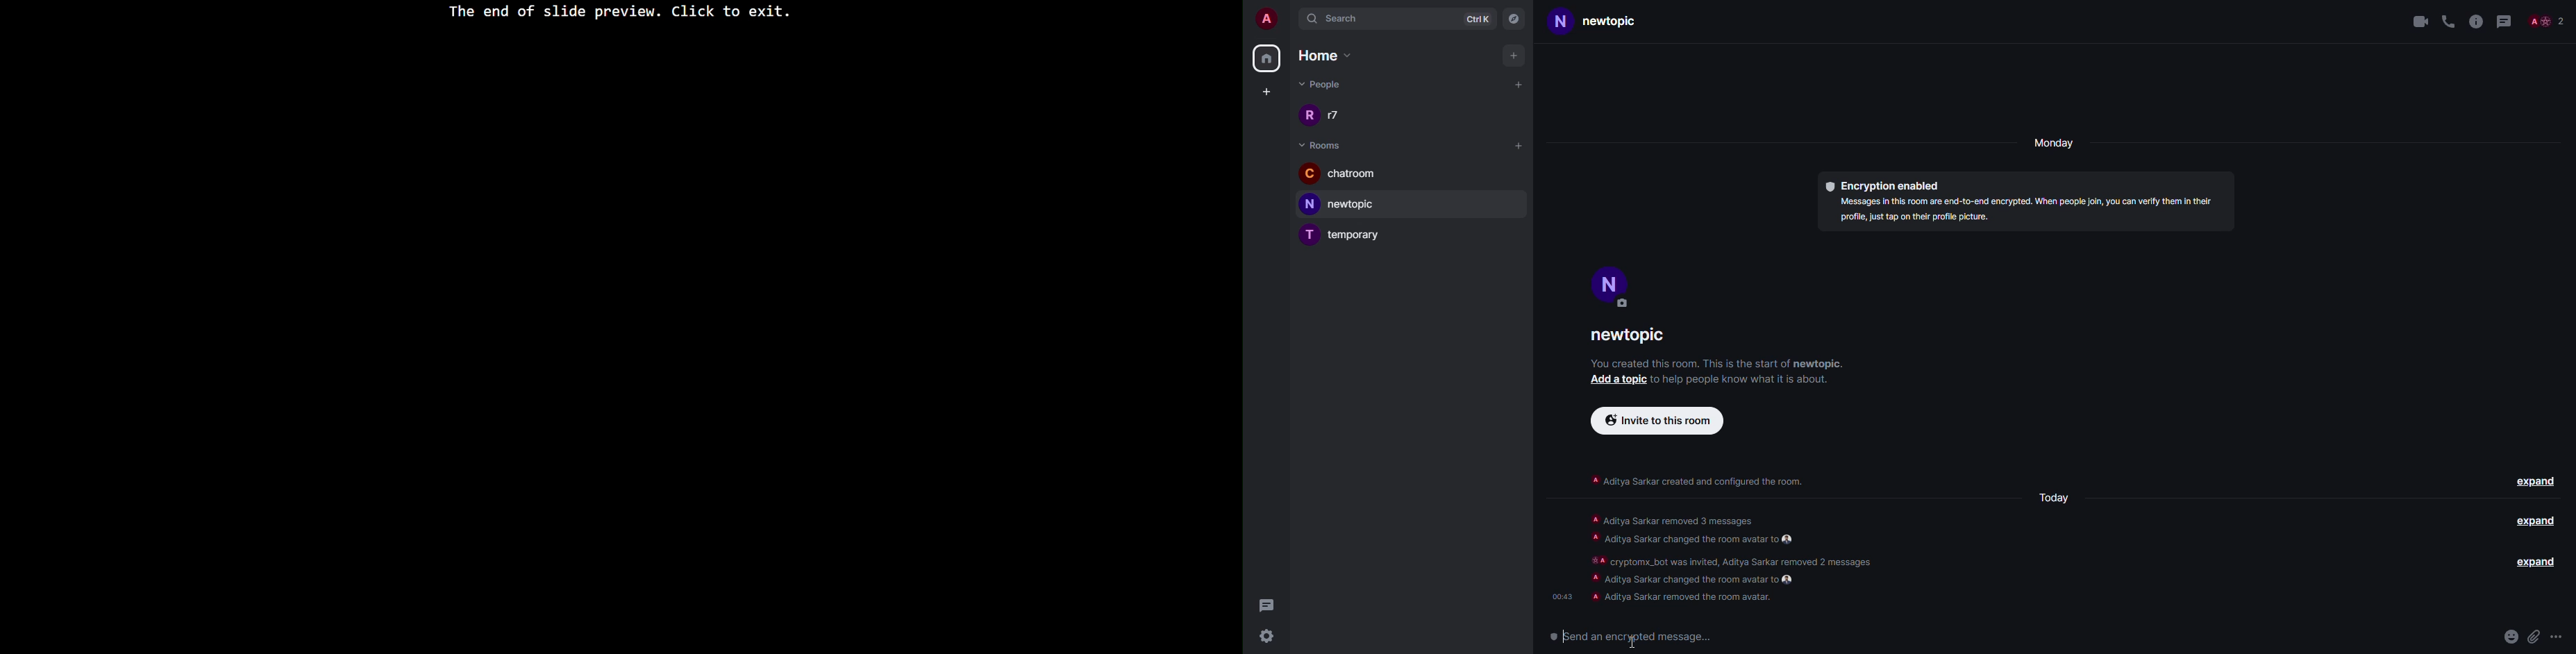 This screenshot has height=672, width=2576. Describe the element at coordinates (2534, 637) in the screenshot. I see `attach` at that location.